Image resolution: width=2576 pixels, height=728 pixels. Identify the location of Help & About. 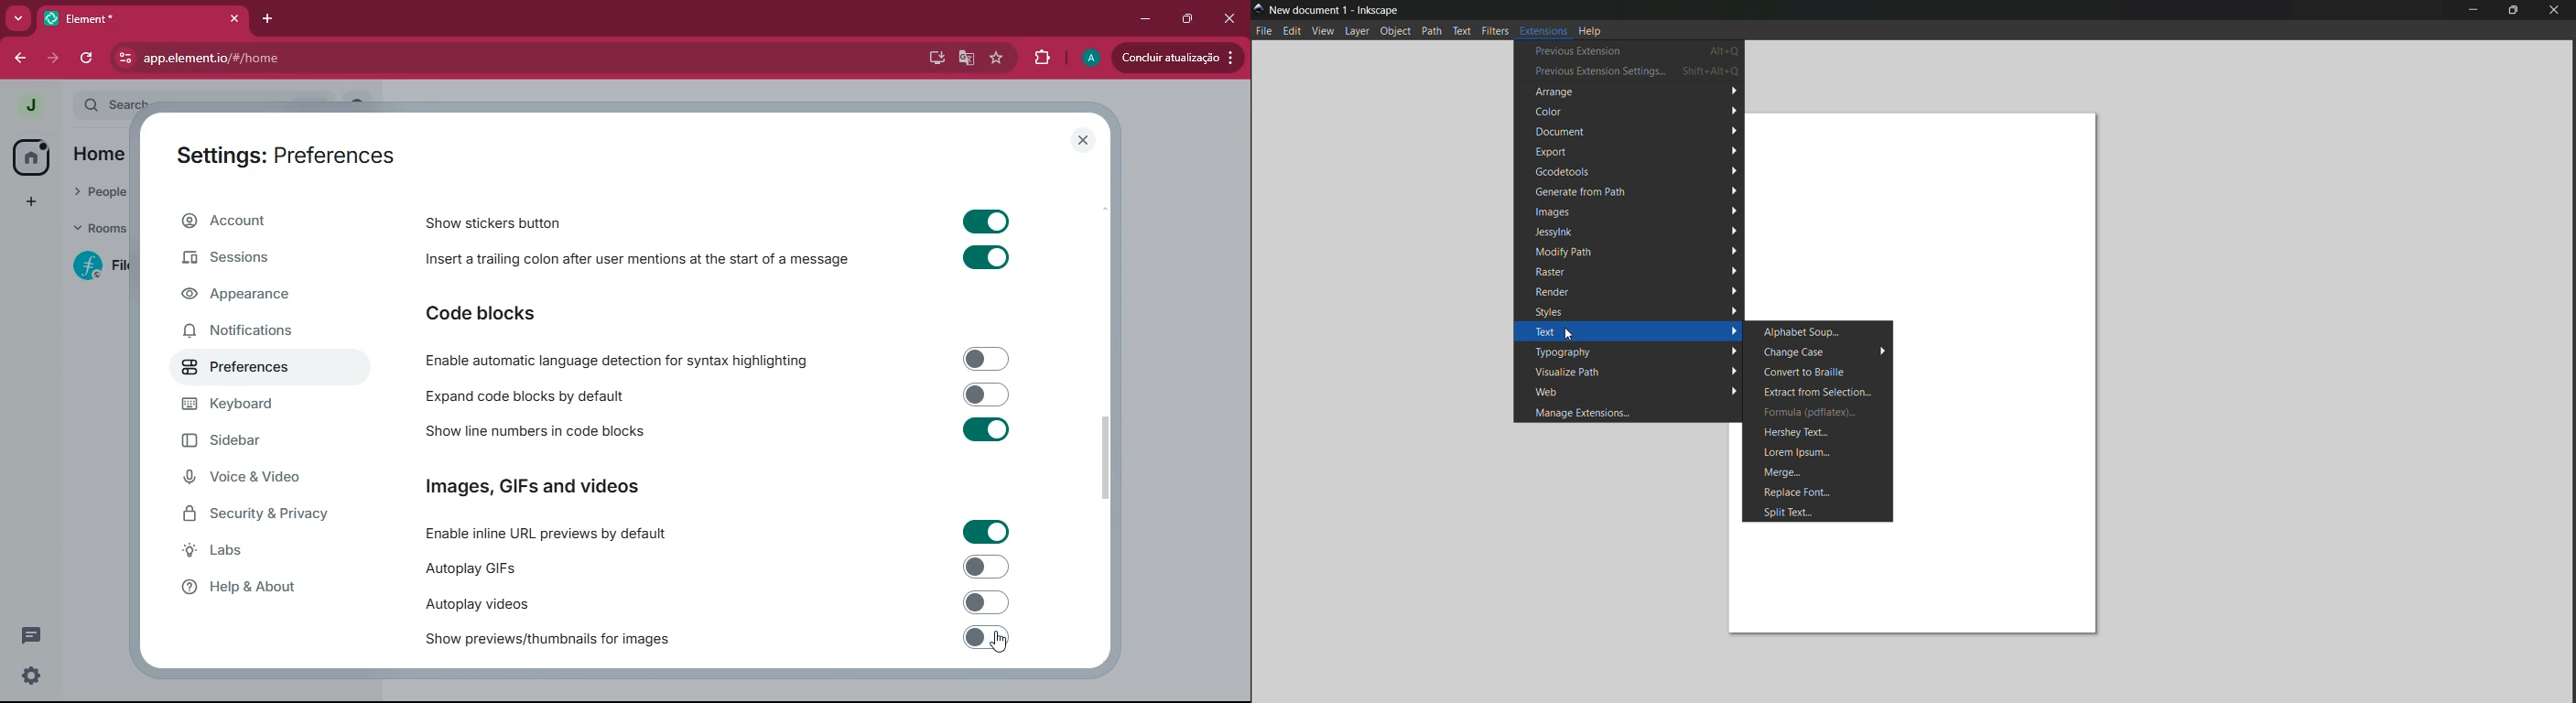
(264, 586).